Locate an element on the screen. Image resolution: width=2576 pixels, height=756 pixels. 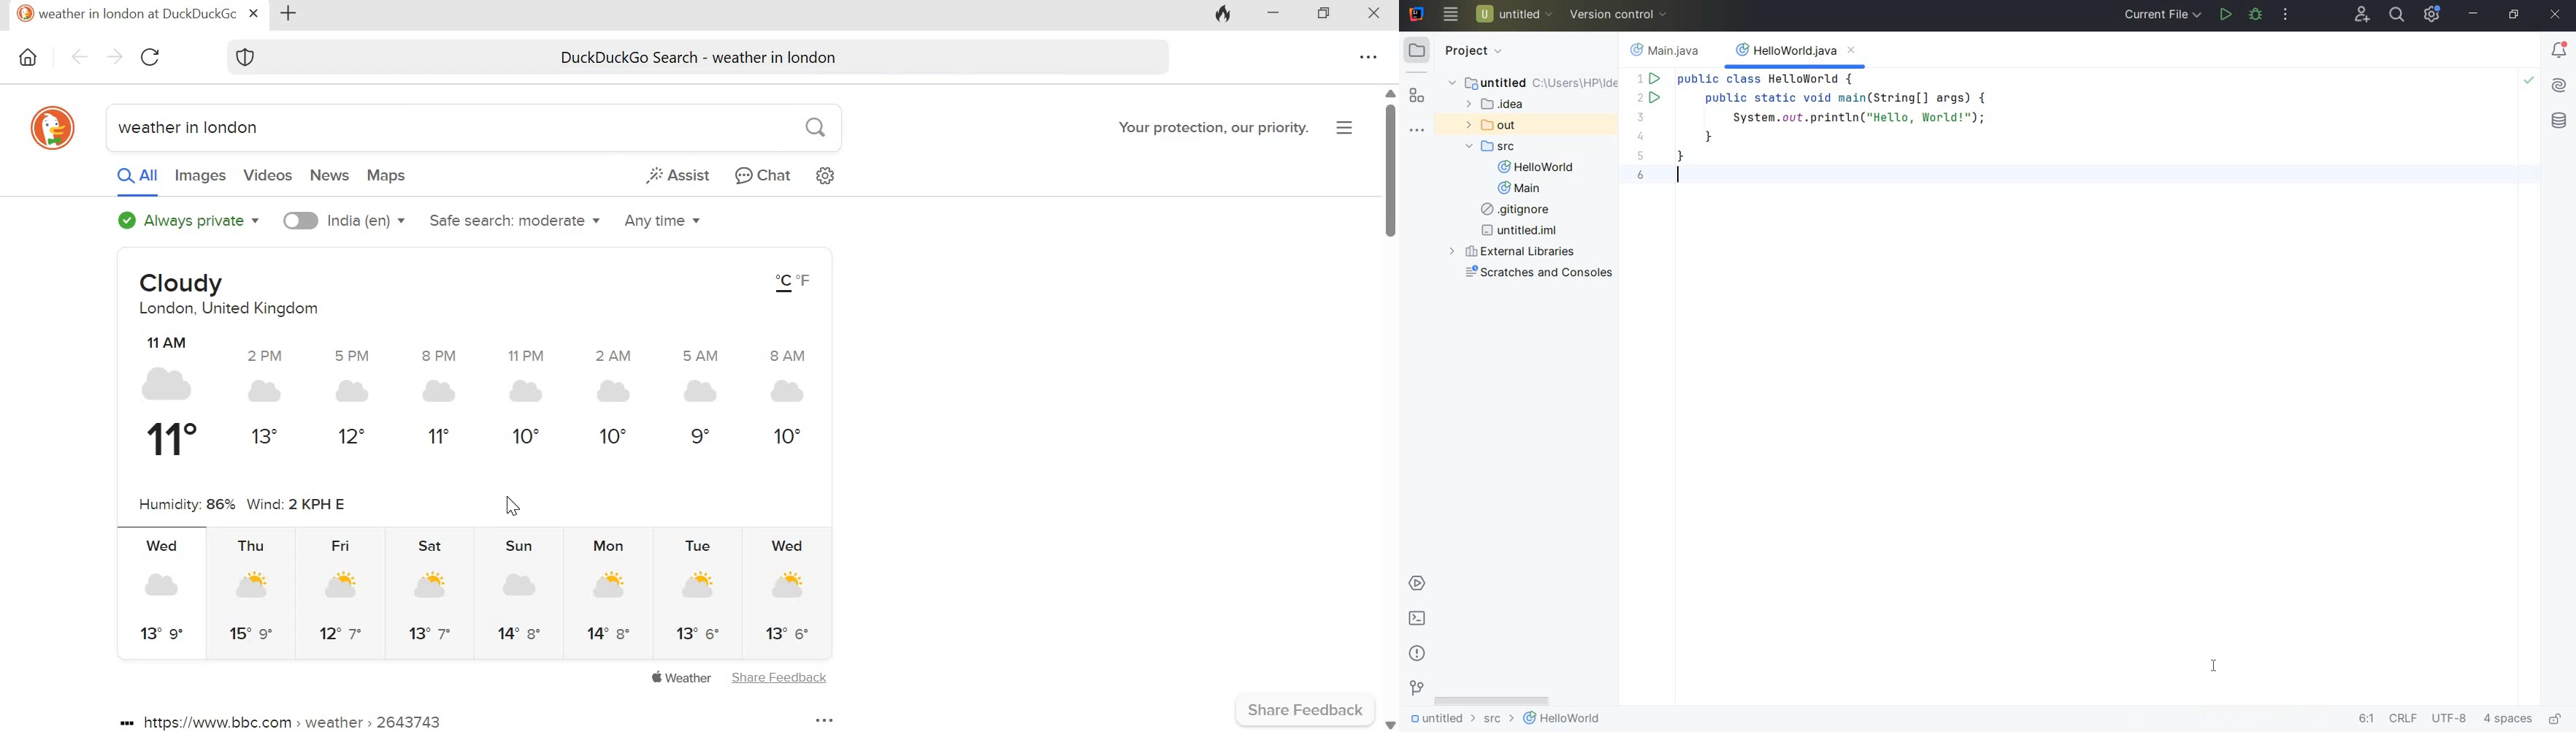
More options is located at coordinates (825, 720).